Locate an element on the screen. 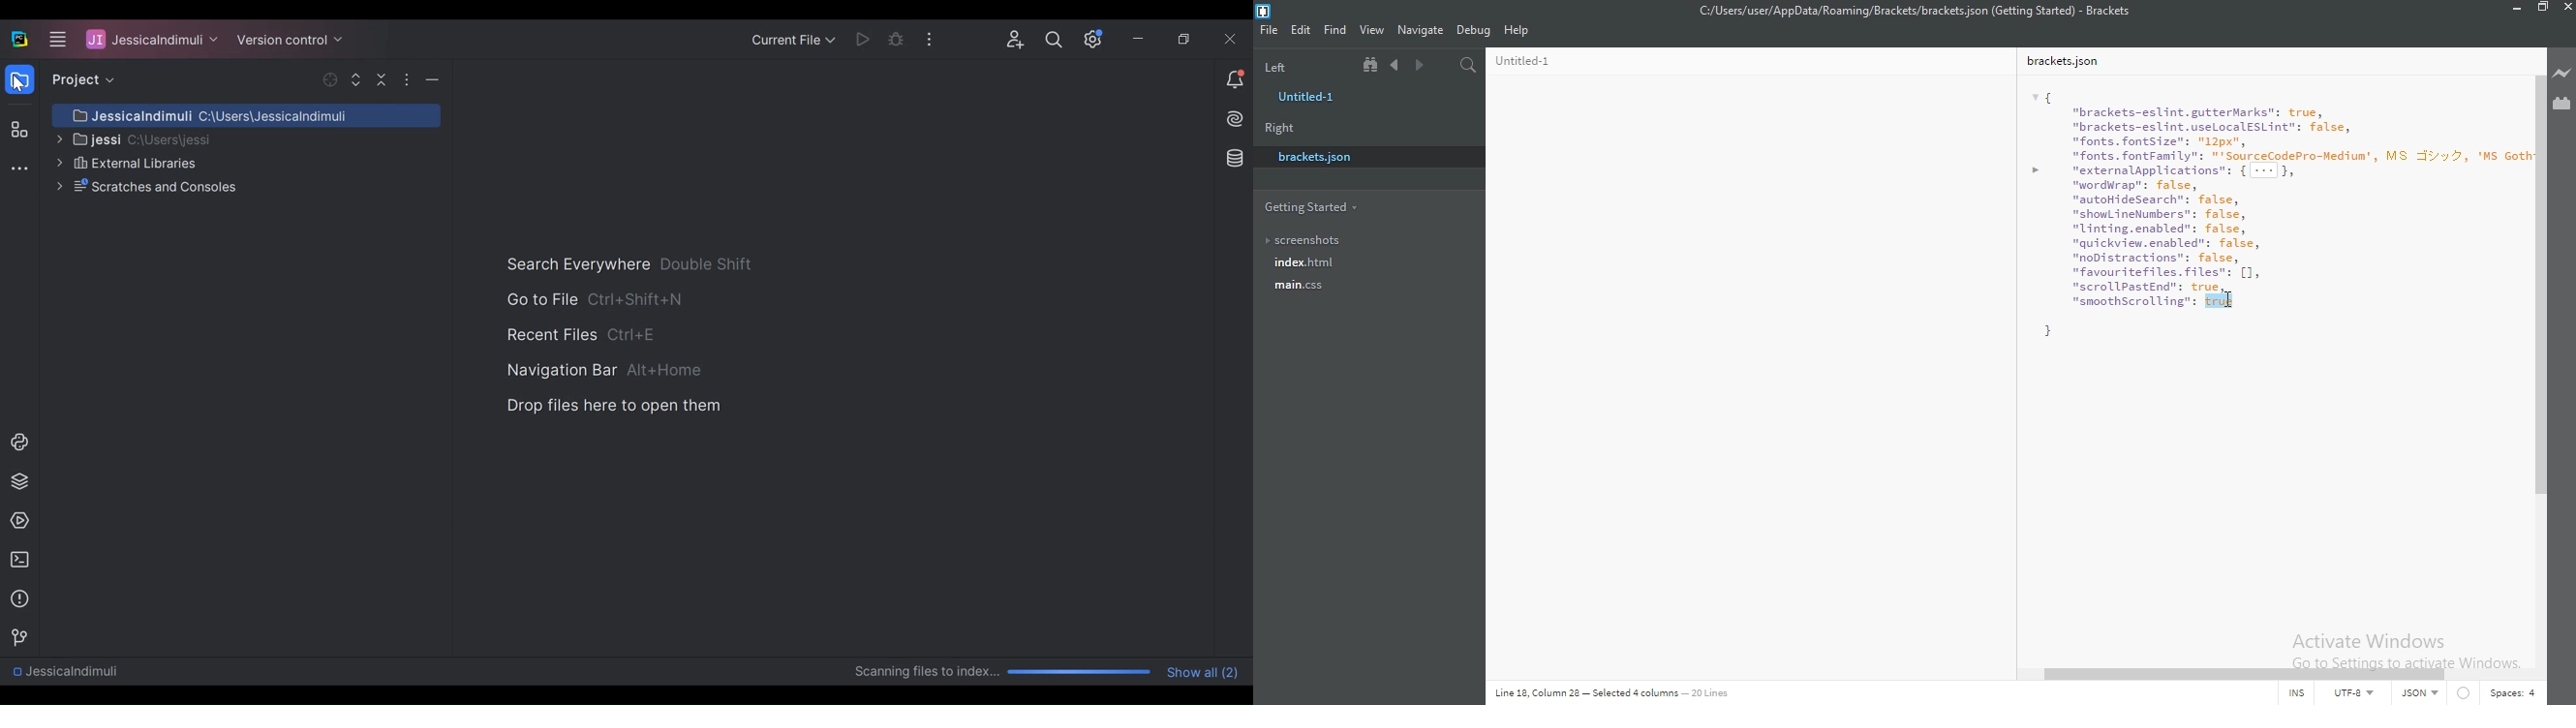 Image resolution: width=2576 pixels, height=728 pixels. Current file is located at coordinates (795, 39).